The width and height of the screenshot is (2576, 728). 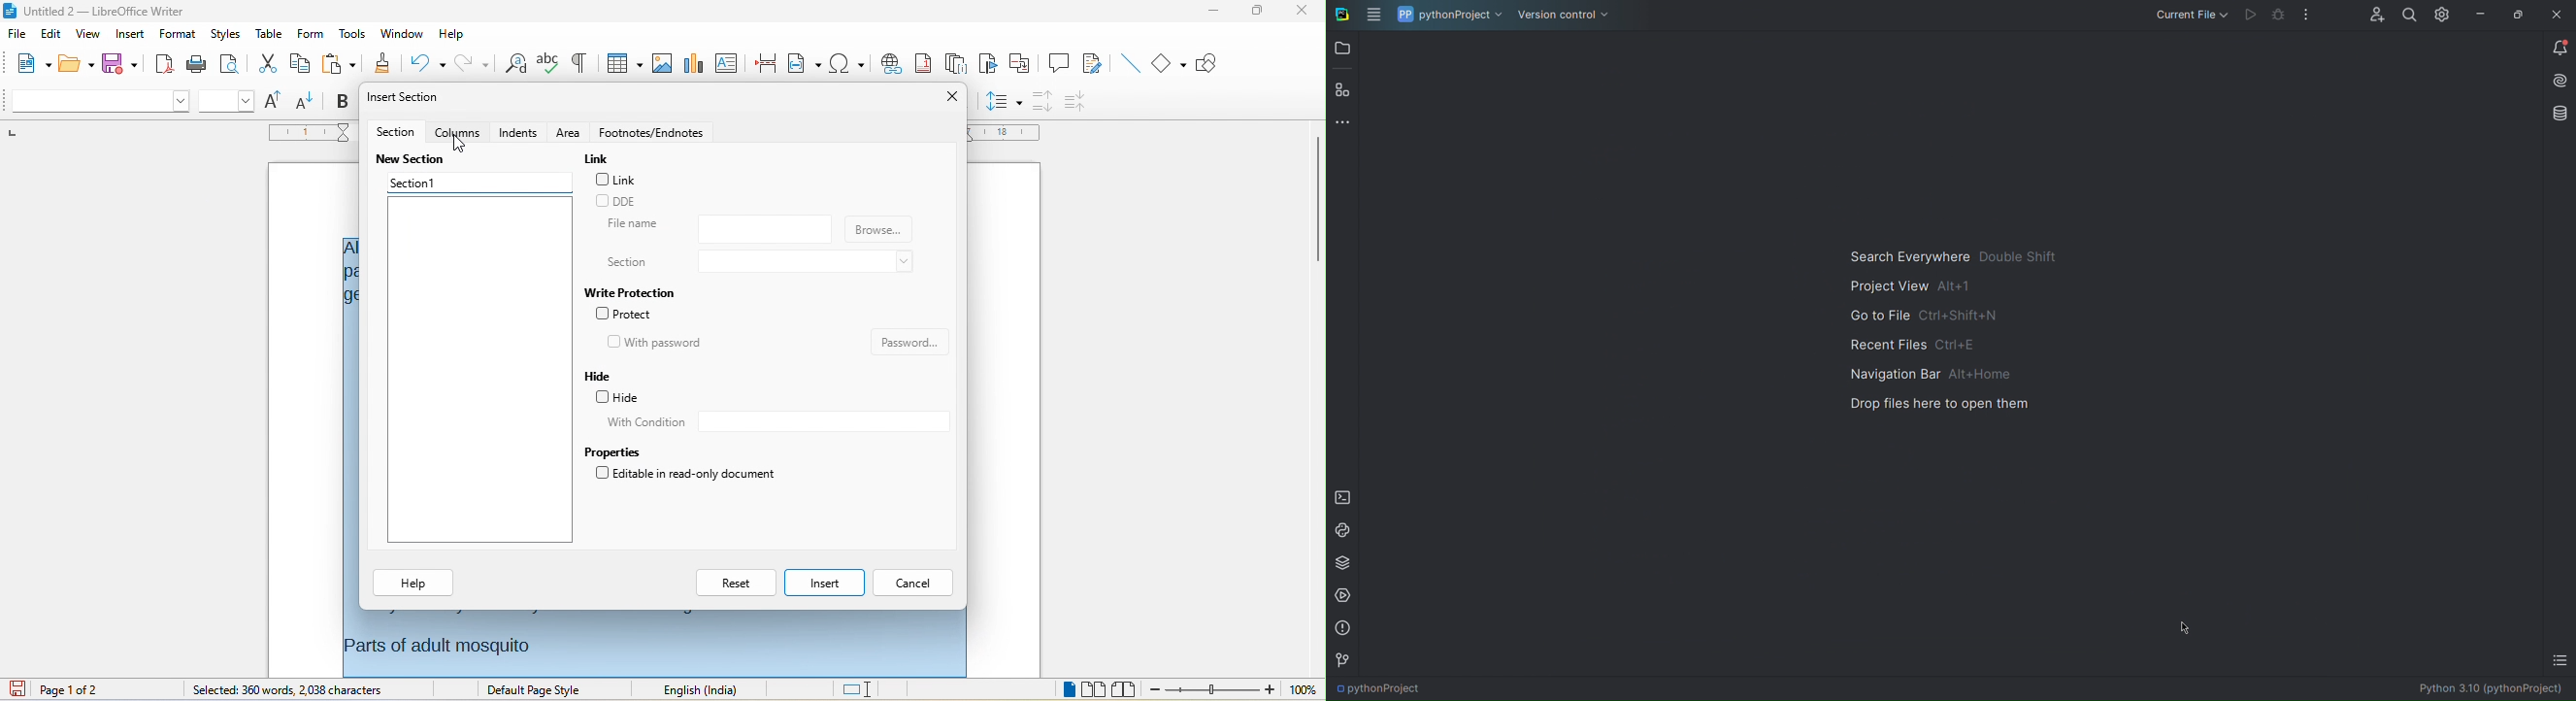 What do you see at coordinates (306, 100) in the screenshot?
I see `decrease size` at bounding box center [306, 100].